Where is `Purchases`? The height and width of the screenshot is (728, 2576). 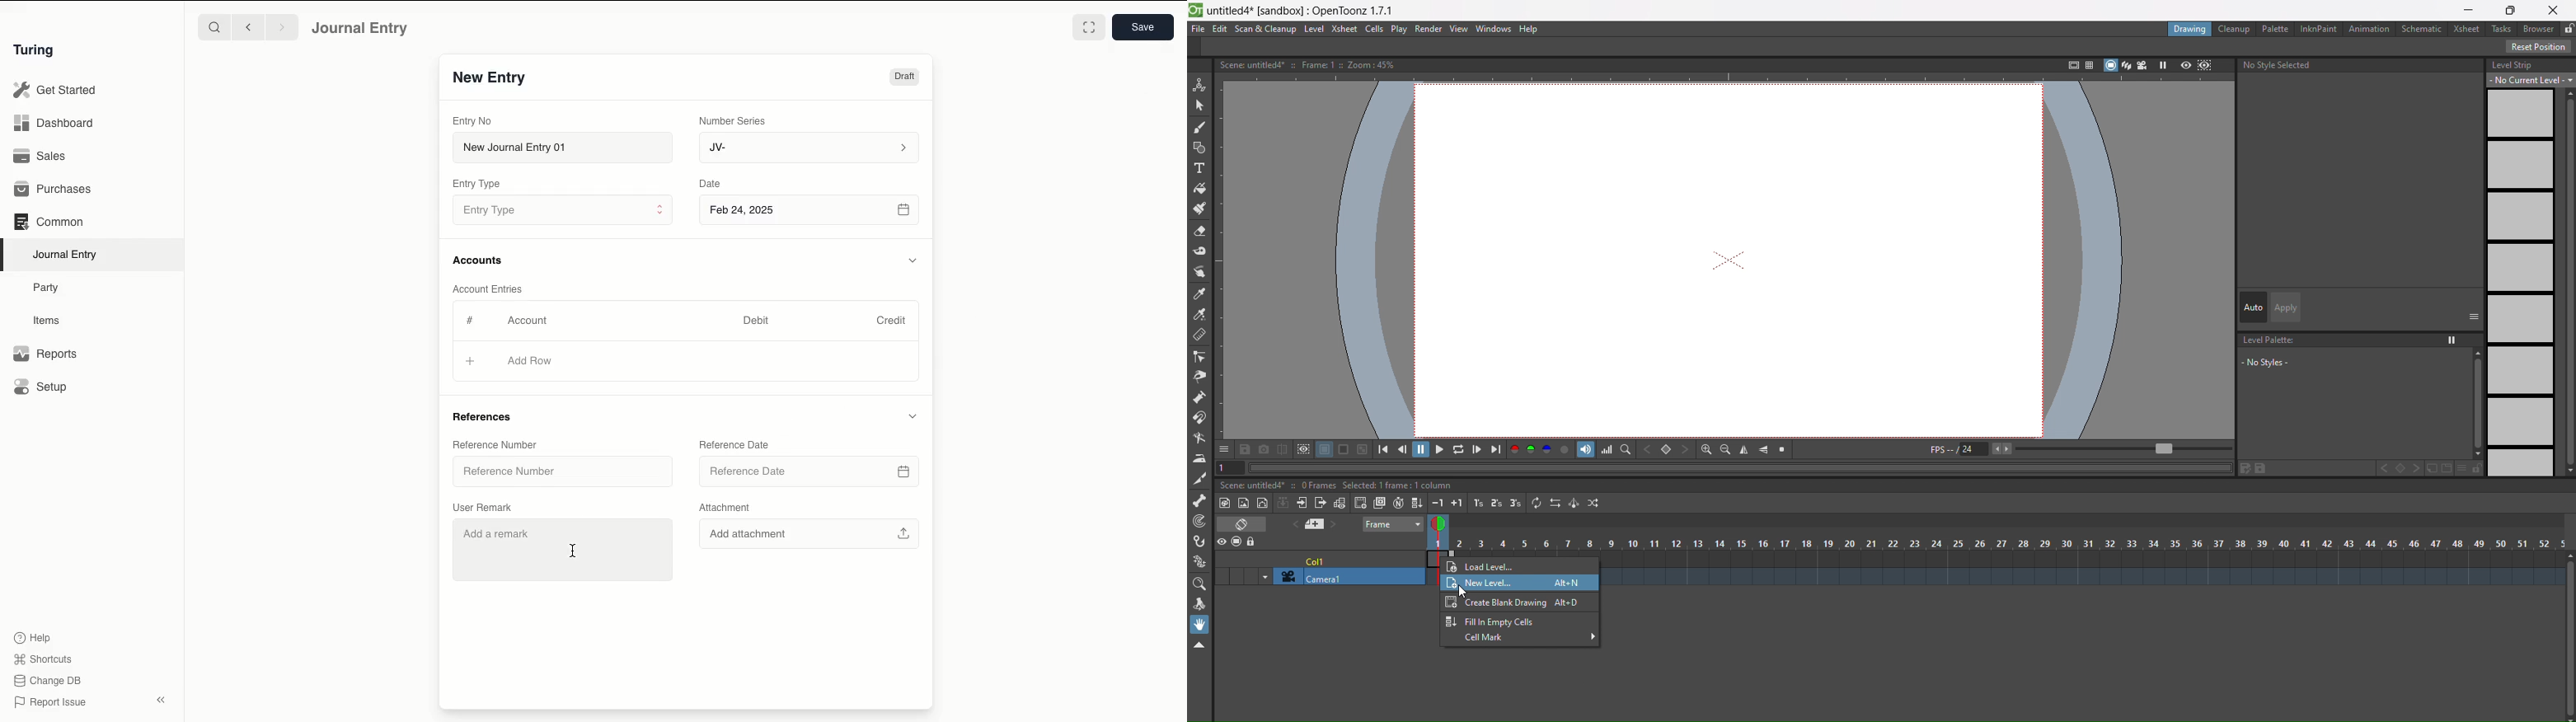
Purchases is located at coordinates (54, 190).